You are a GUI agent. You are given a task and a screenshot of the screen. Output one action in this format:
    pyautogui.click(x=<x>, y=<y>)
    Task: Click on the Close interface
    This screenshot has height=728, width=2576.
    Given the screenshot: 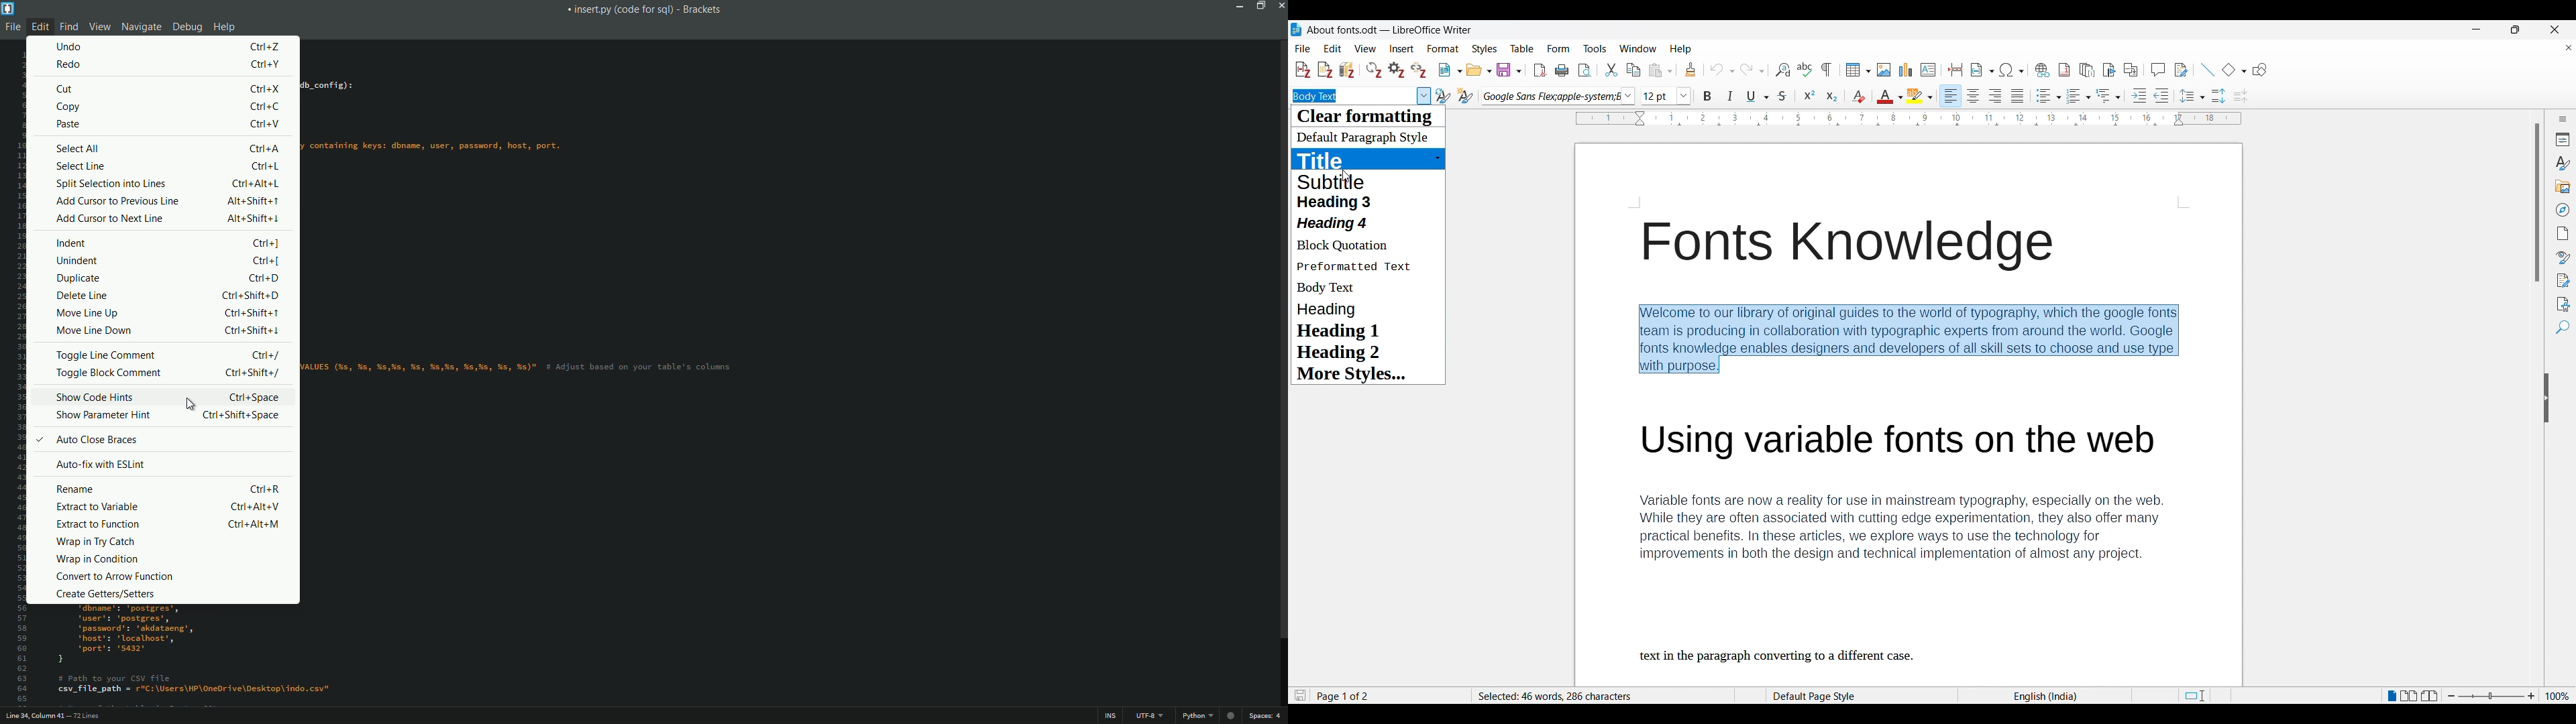 What is the action you would take?
    pyautogui.click(x=2555, y=29)
    